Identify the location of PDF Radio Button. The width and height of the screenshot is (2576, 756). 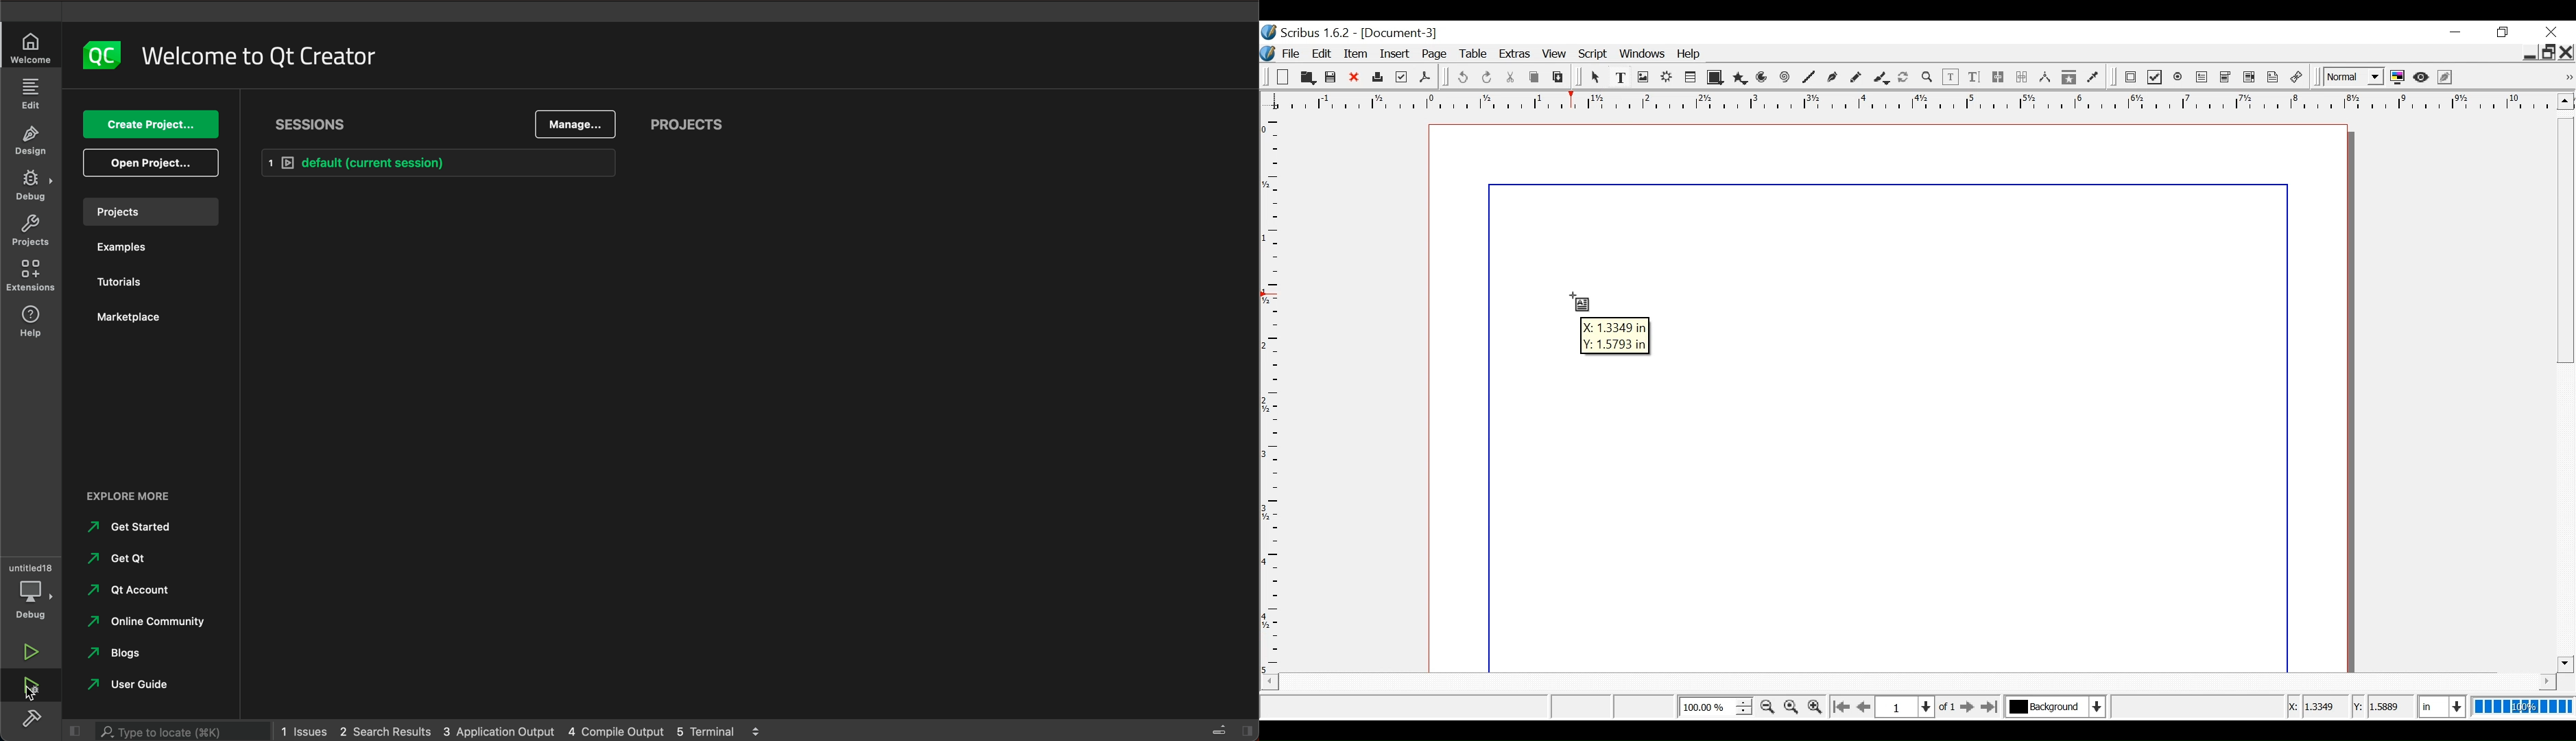
(2179, 78).